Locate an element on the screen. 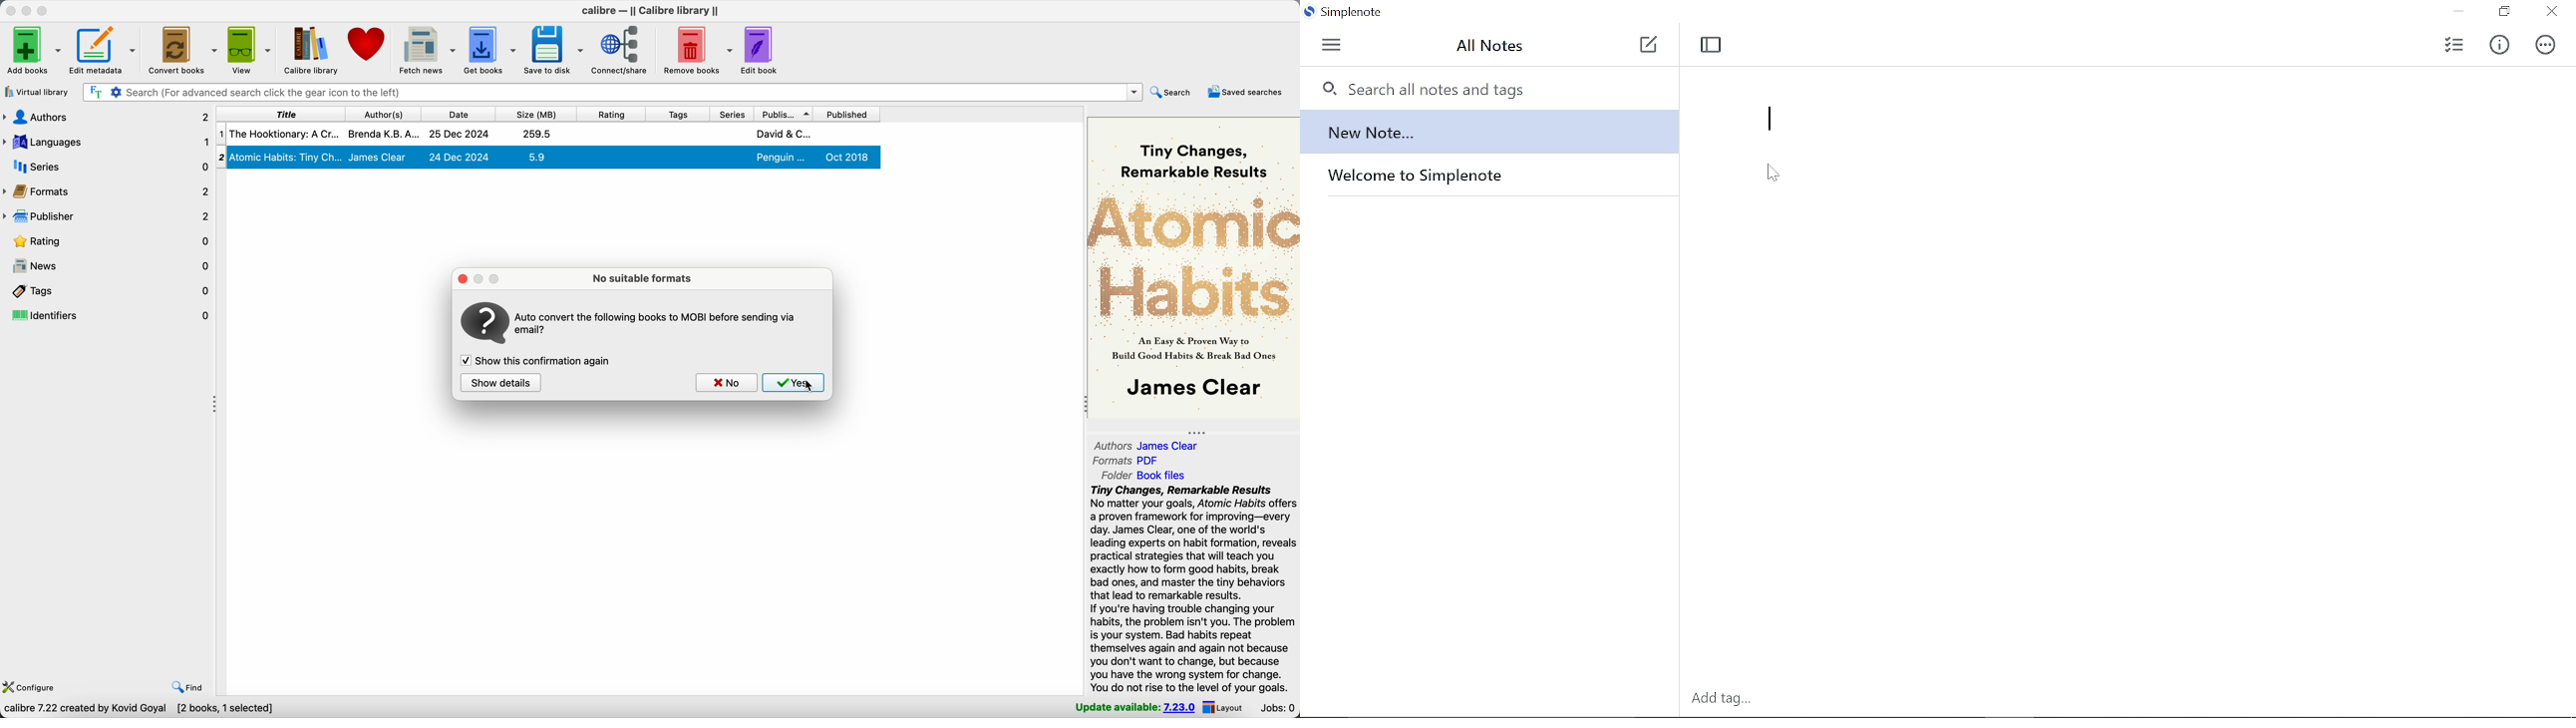 Image resolution: width=2576 pixels, height=728 pixels. close popup is located at coordinates (460, 280).